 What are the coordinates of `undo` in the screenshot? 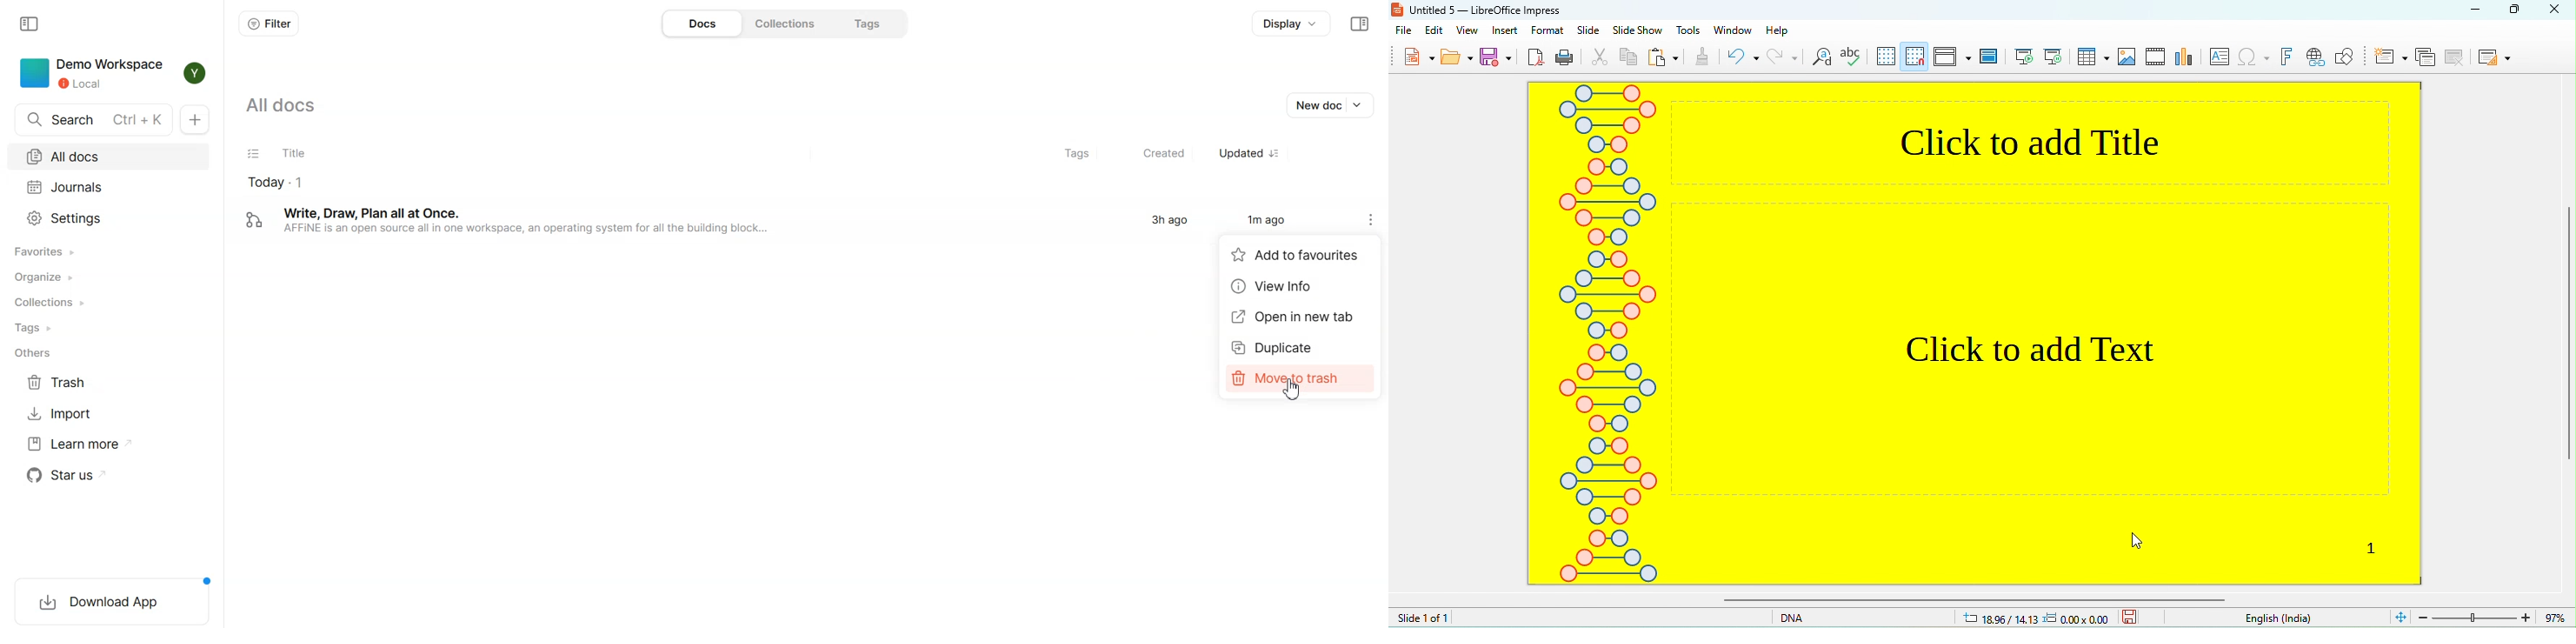 It's located at (1743, 57).